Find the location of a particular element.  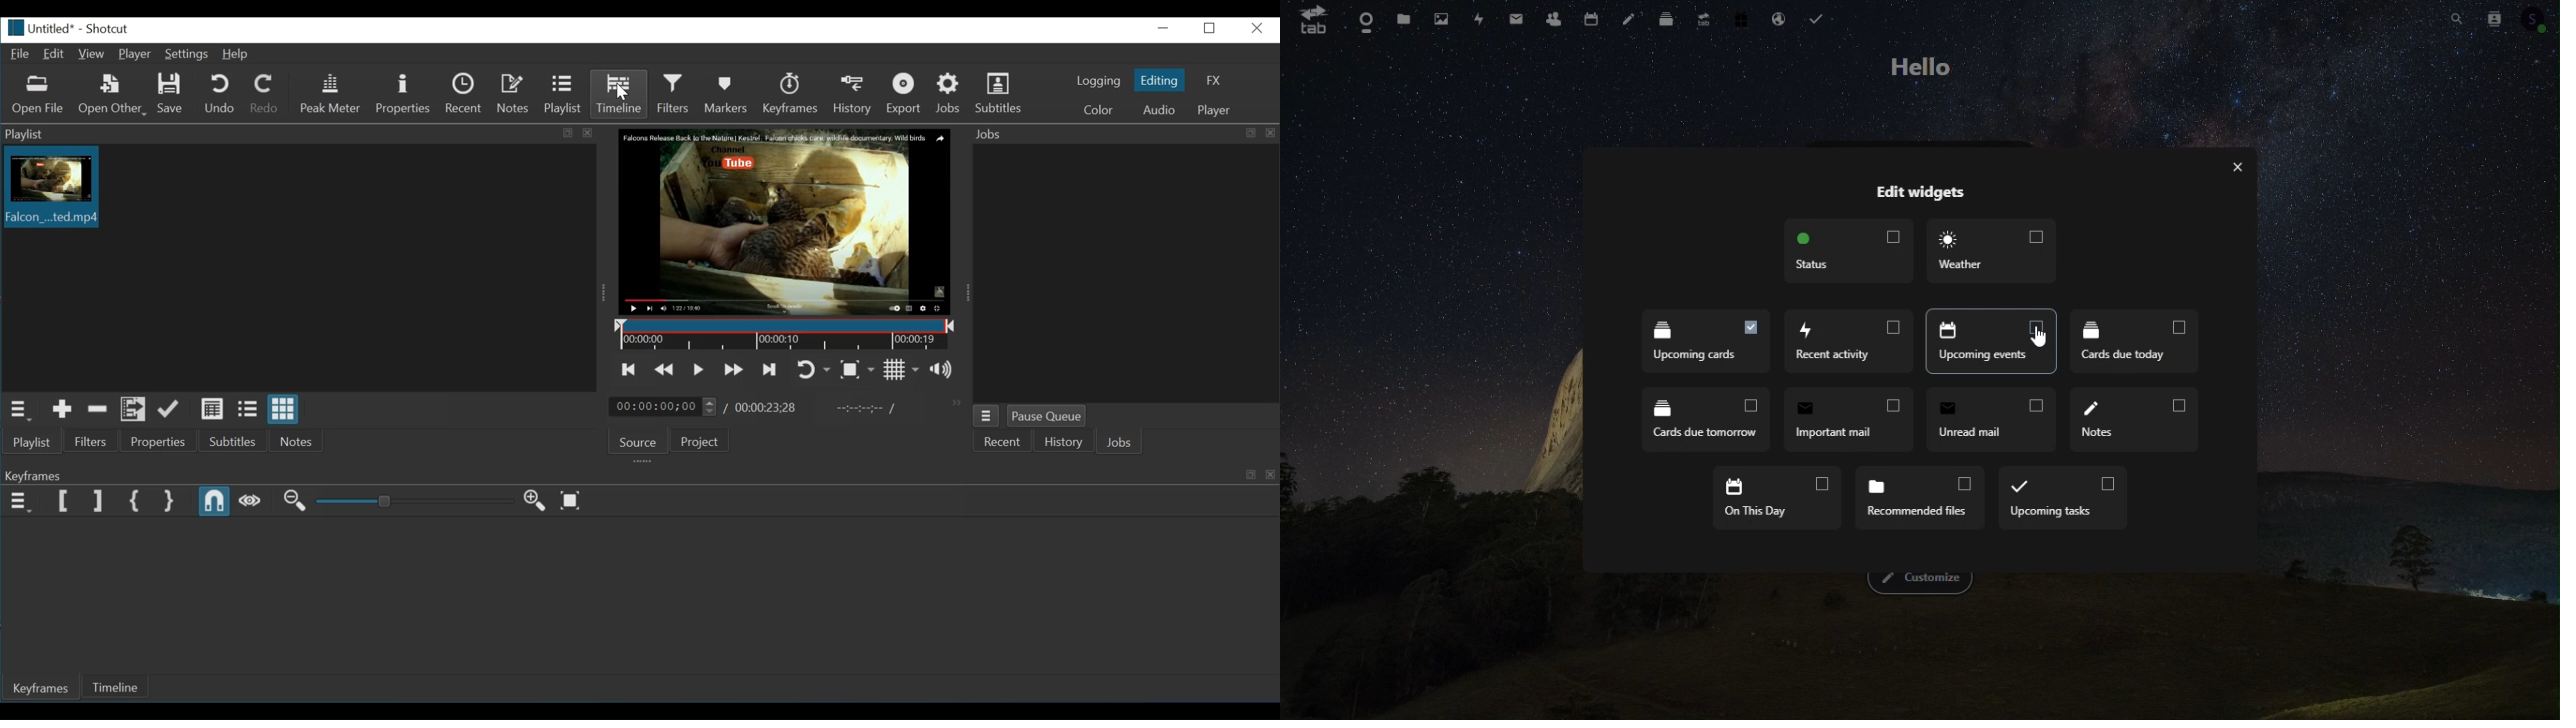

Status is located at coordinates (1846, 250).